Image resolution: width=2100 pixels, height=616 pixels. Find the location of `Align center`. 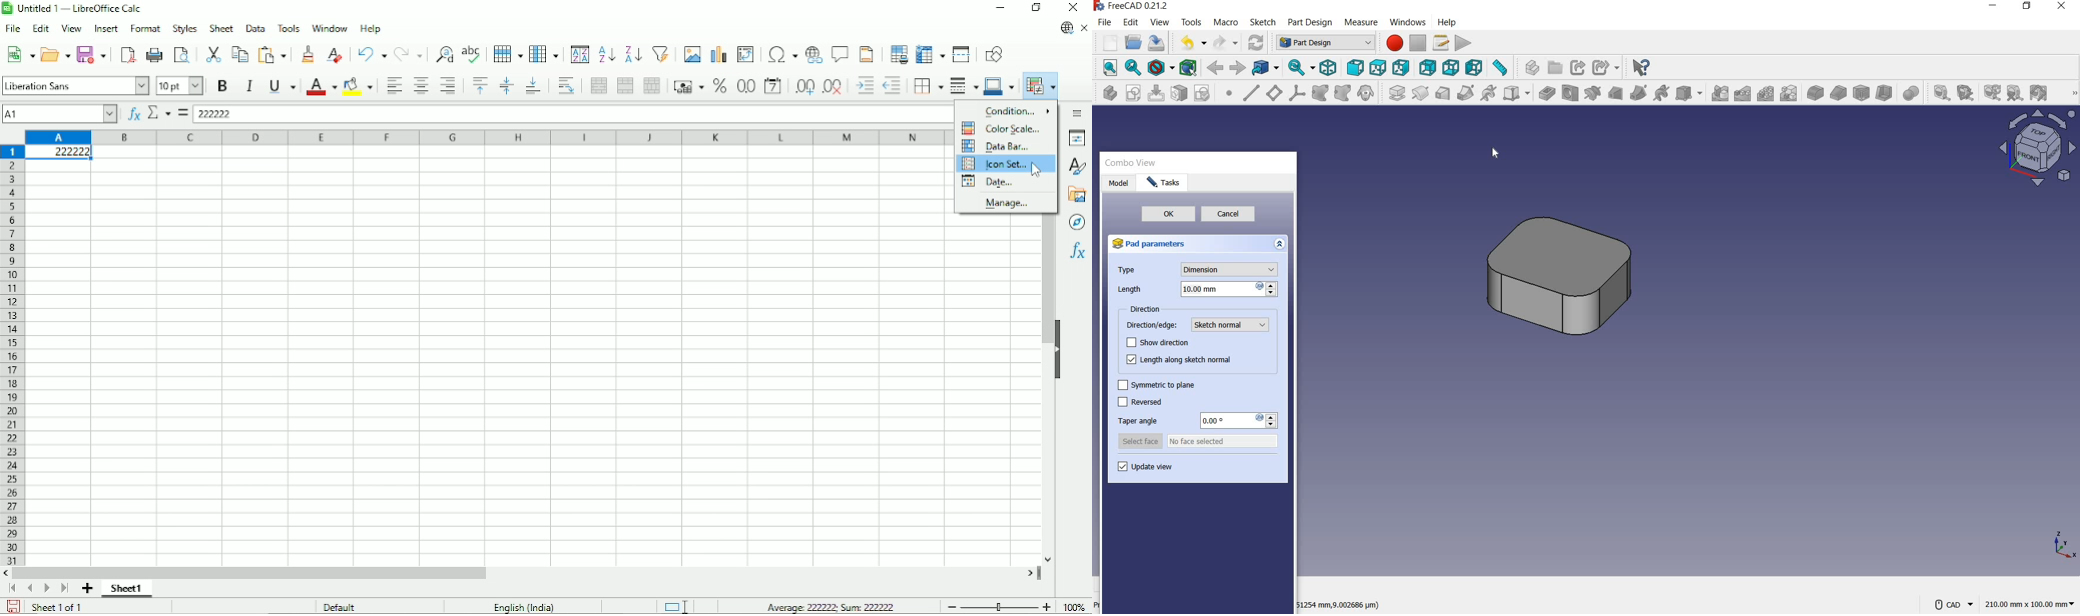

Align center is located at coordinates (420, 86).